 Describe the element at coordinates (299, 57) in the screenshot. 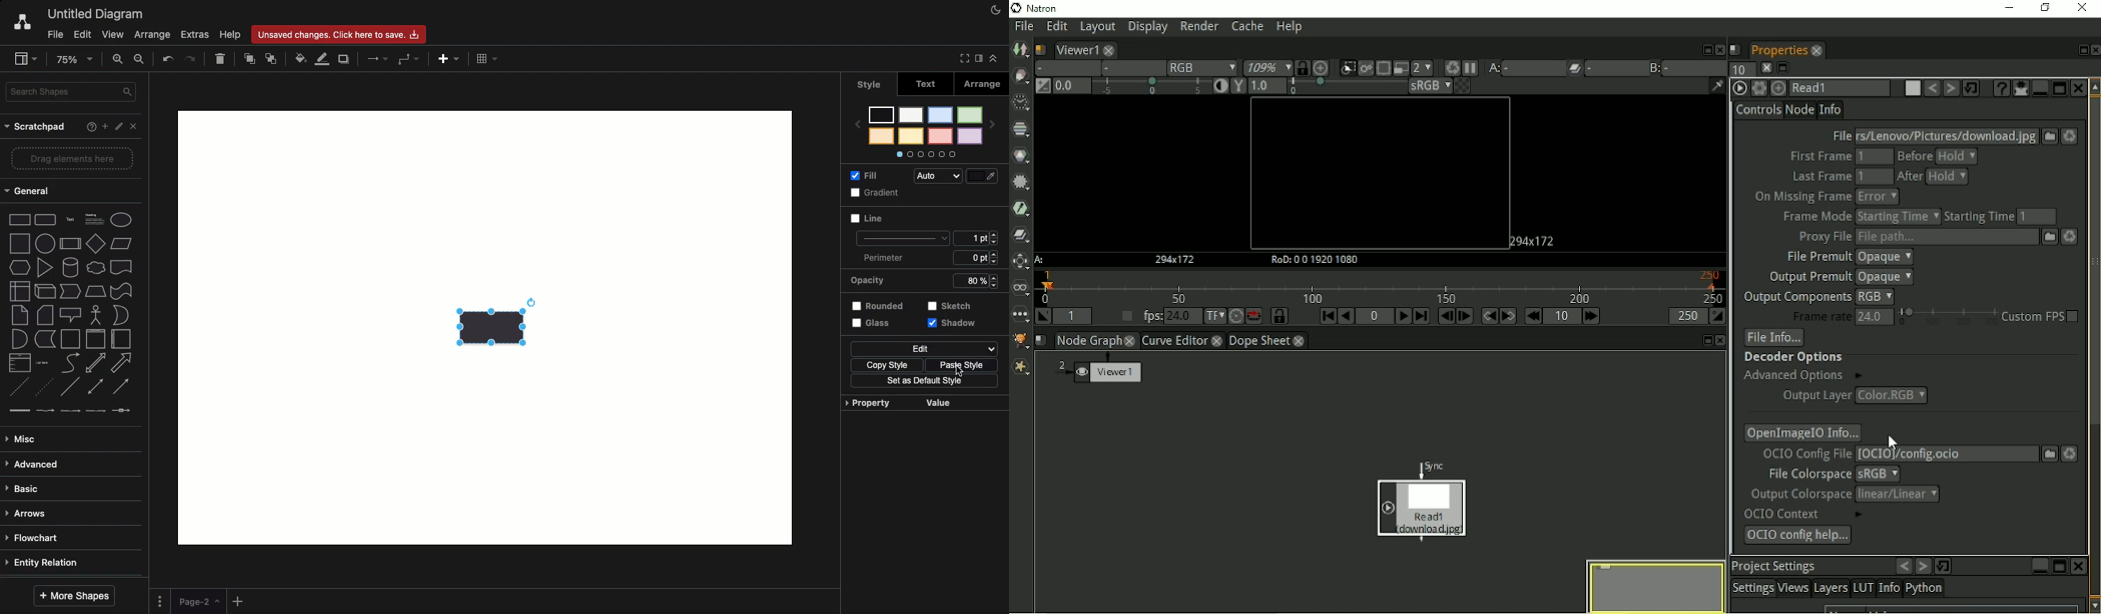

I see `Fill color` at that location.